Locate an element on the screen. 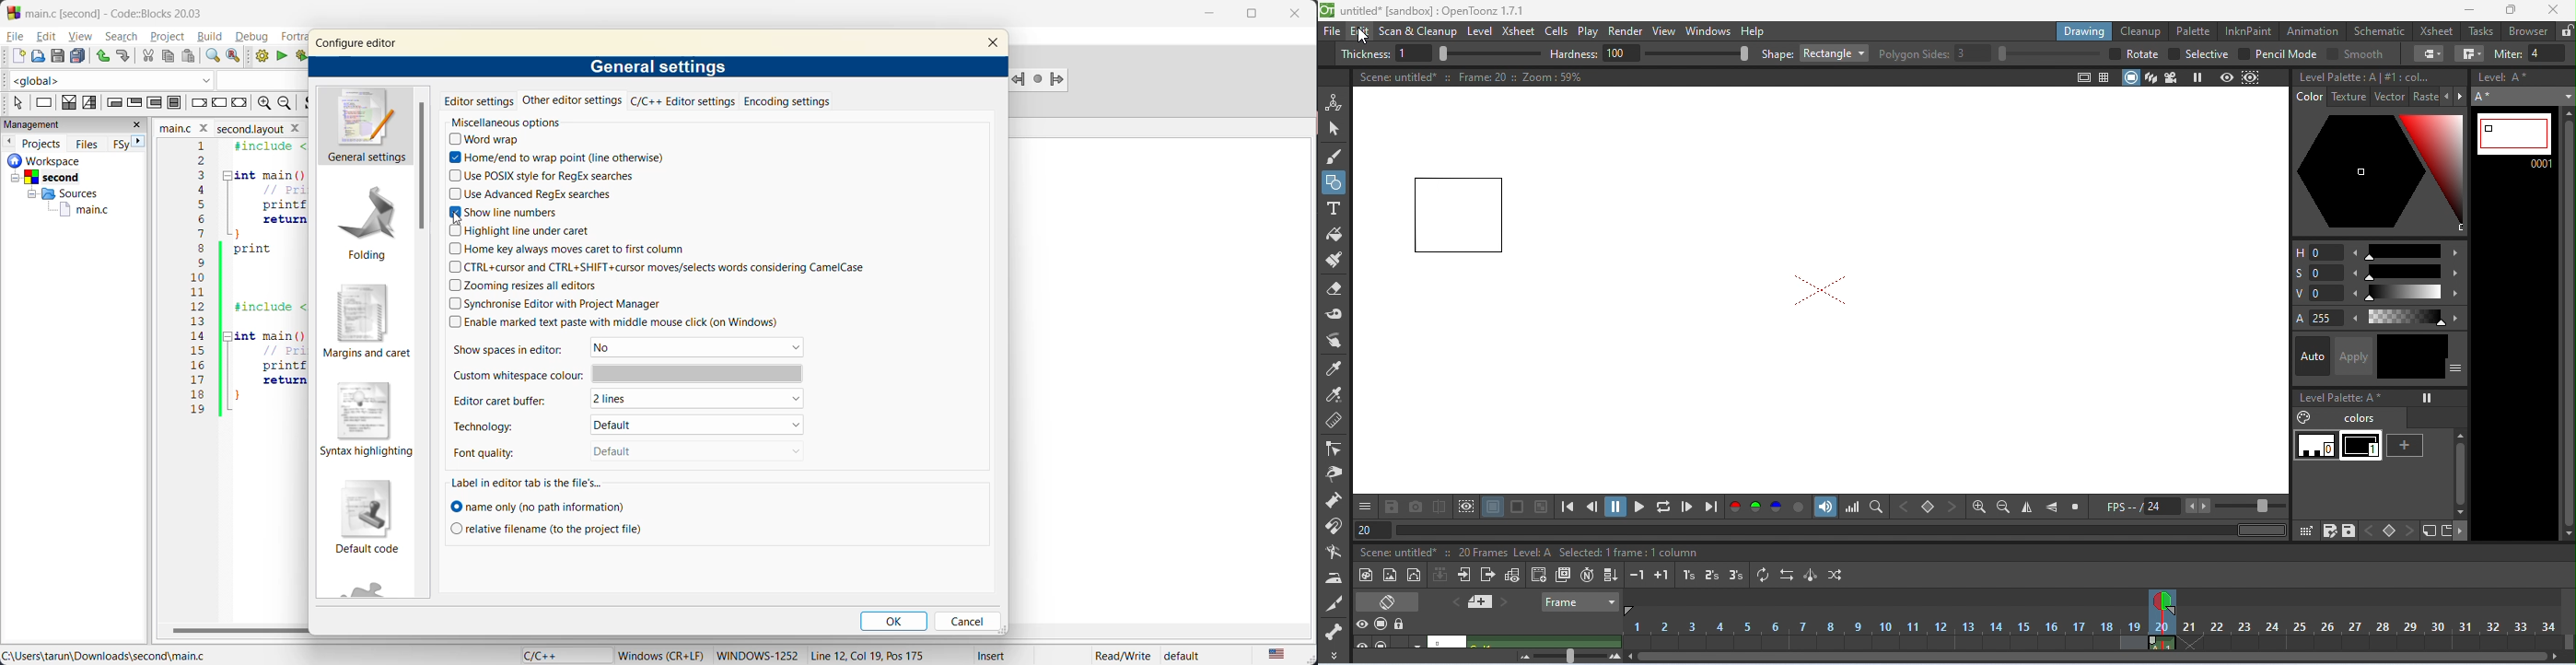  RGB picker is located at coordinates (1335, 393).